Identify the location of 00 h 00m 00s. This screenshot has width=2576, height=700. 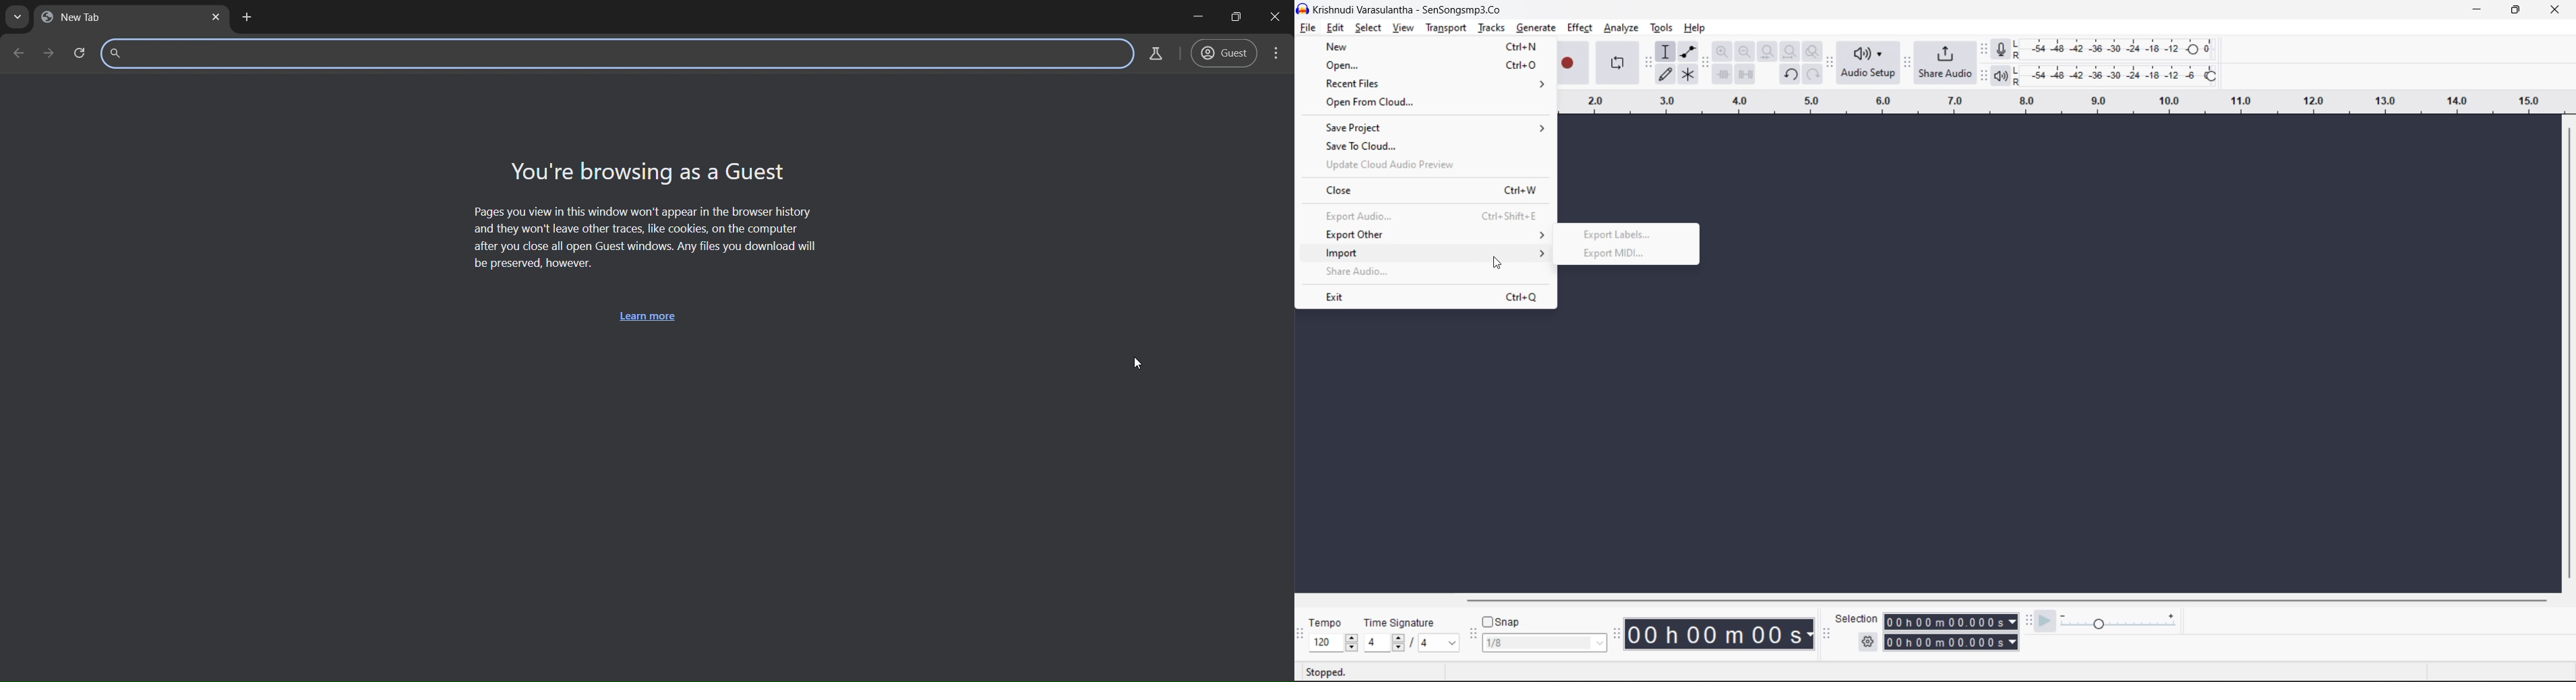
(1722, 635).